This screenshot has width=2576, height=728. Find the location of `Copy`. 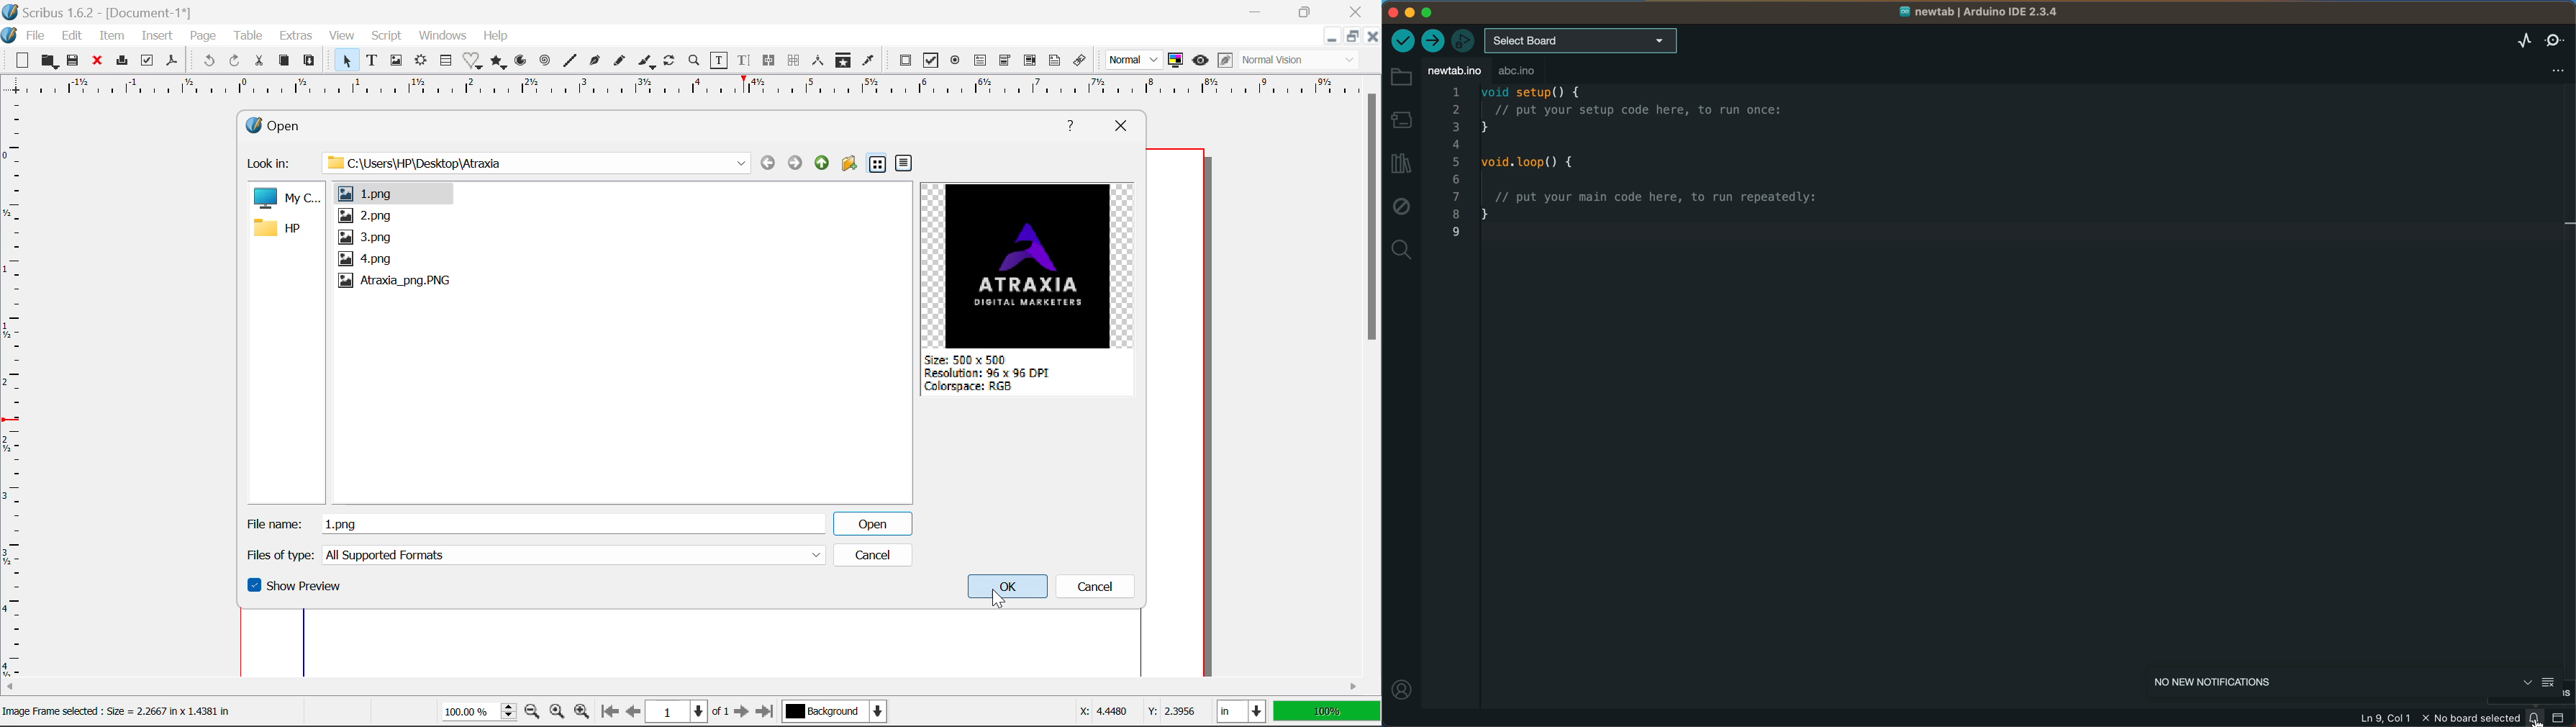

Copy is located at coordinates (284, 61).